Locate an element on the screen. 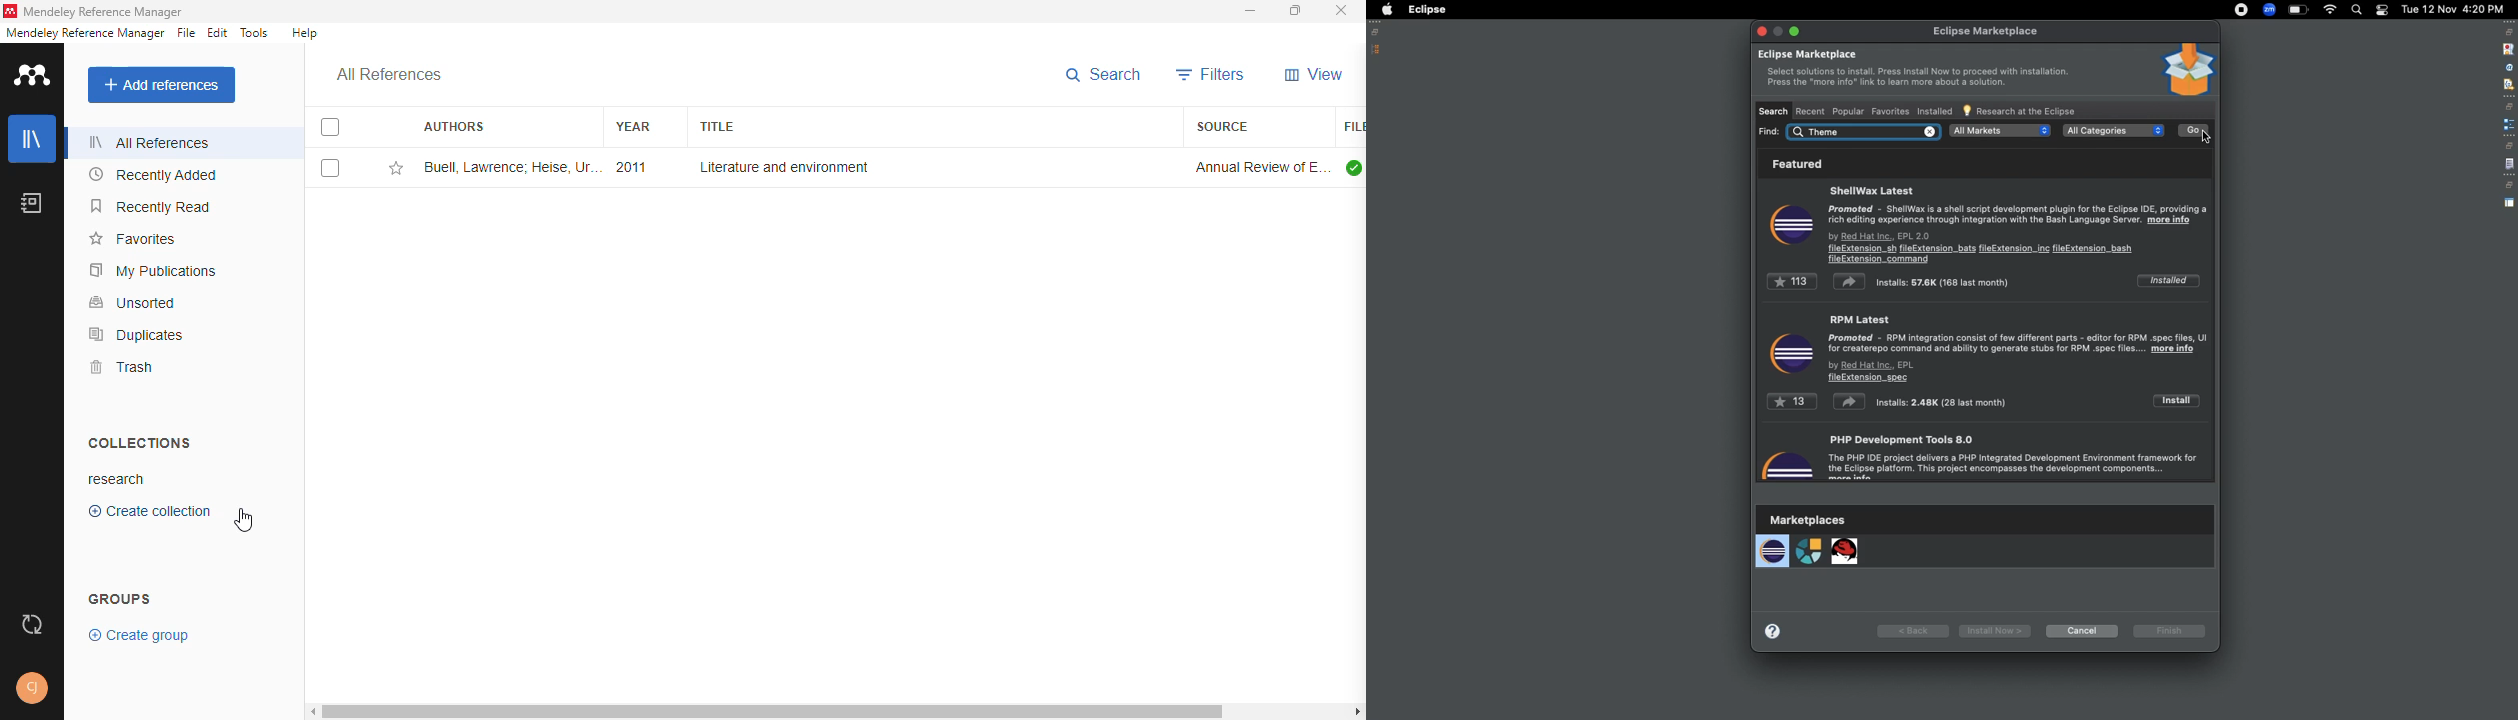 The width and height of the screenshot is (2520, 728). mendeley reference manager is located at coordinates (104, 12).